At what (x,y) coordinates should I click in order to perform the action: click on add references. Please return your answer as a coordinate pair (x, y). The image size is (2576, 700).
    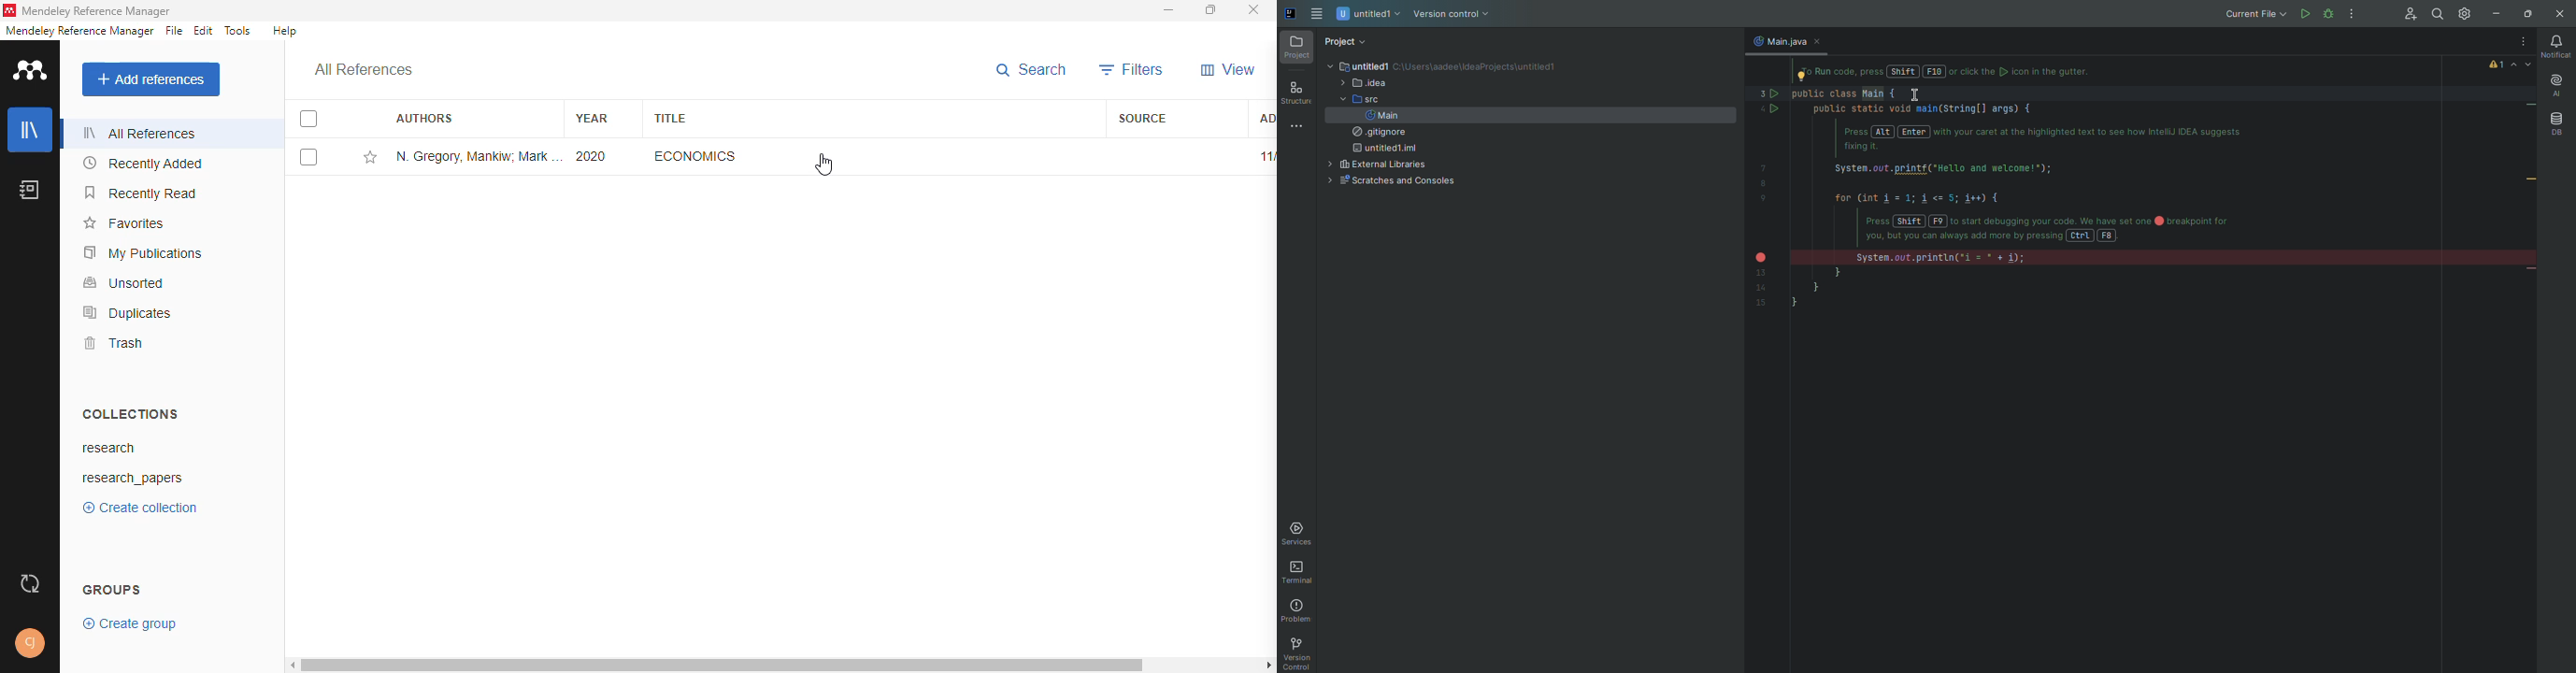
    Looking at the image, I should click on (151, 79).